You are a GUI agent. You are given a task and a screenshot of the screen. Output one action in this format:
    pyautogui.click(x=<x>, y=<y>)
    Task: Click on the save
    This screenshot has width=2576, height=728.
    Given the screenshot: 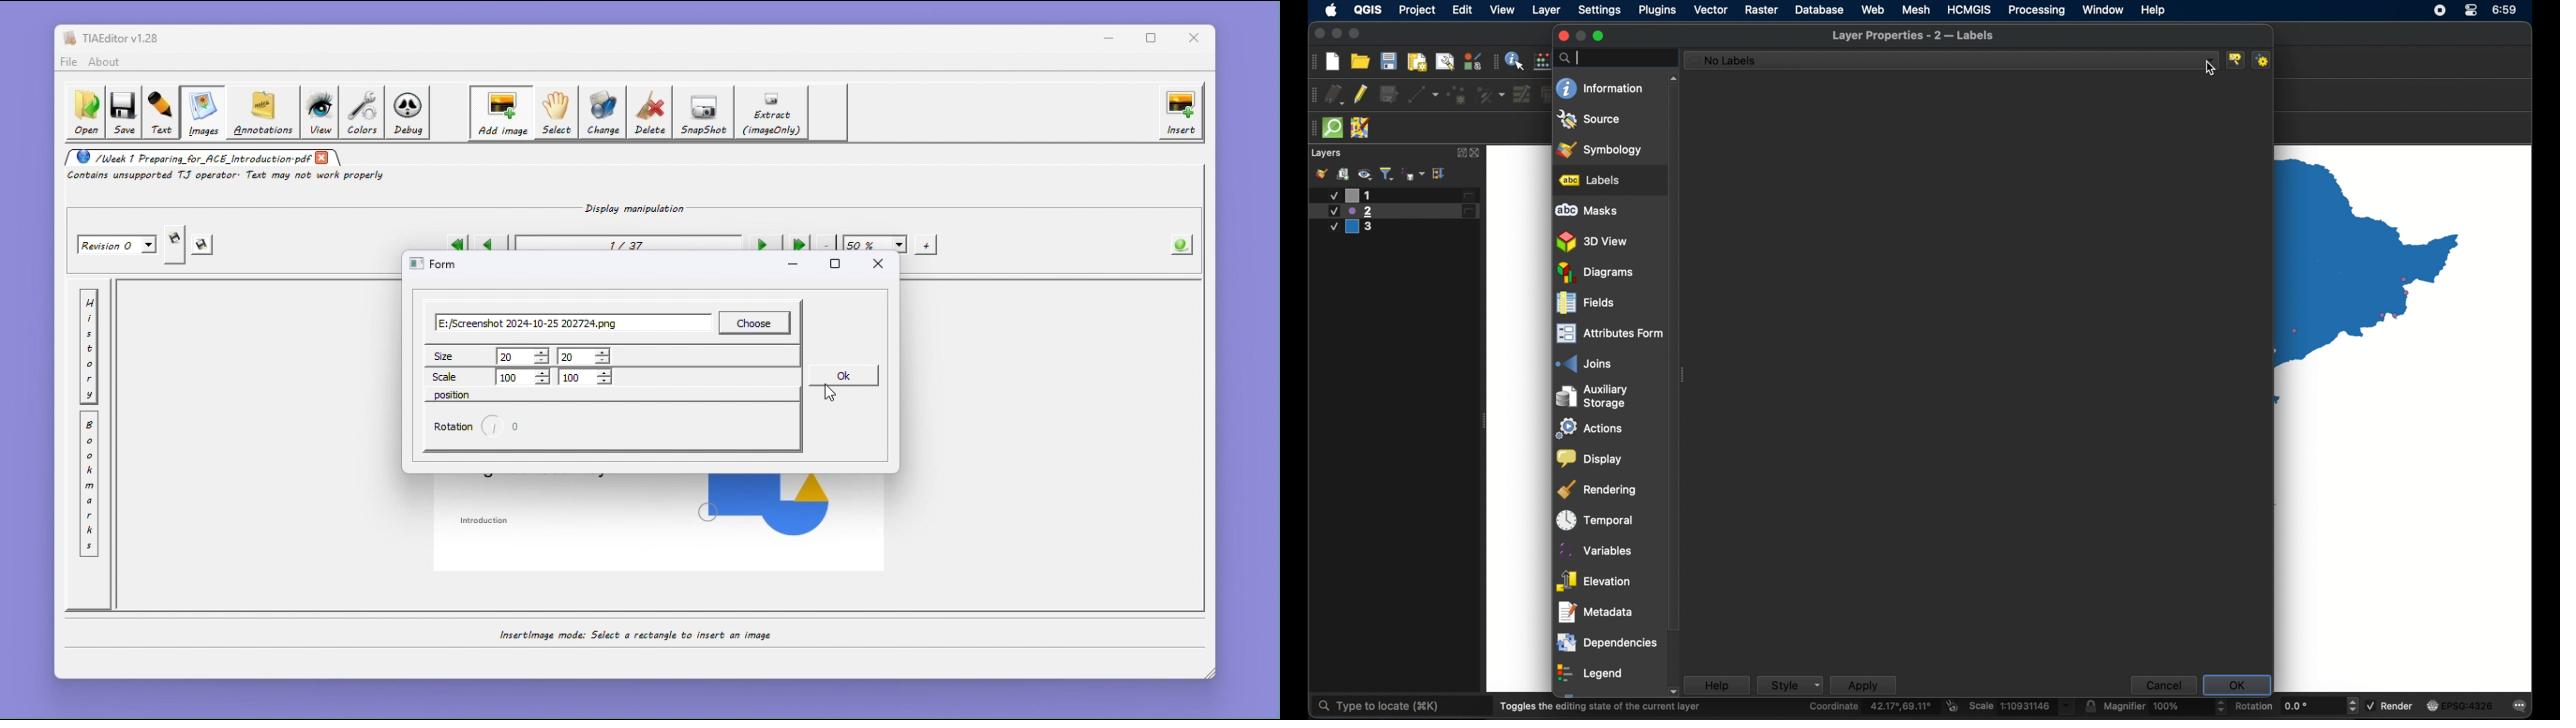 What is the action you would take?
    pyautogui.click(x=204, y=246)
    